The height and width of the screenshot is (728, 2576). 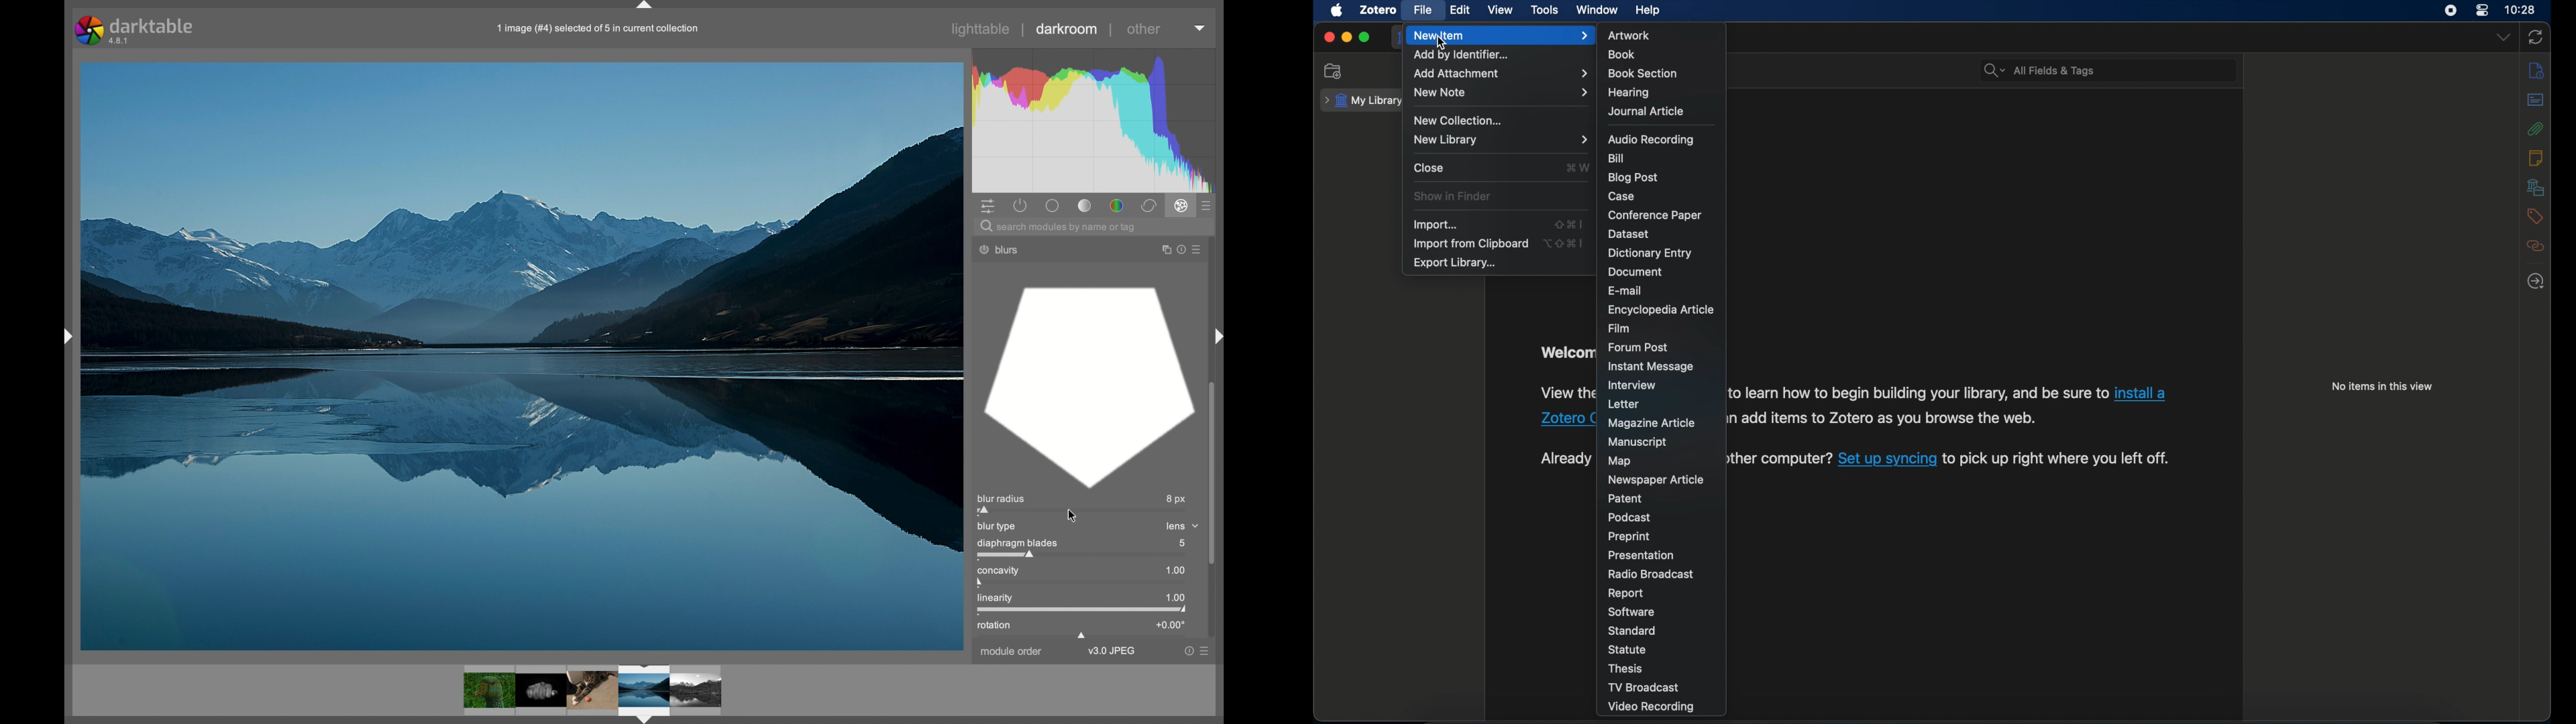 What do you see at coordinates (1183, 542) in the screenshot?
I see `5` at bounding box center [1183, 542].